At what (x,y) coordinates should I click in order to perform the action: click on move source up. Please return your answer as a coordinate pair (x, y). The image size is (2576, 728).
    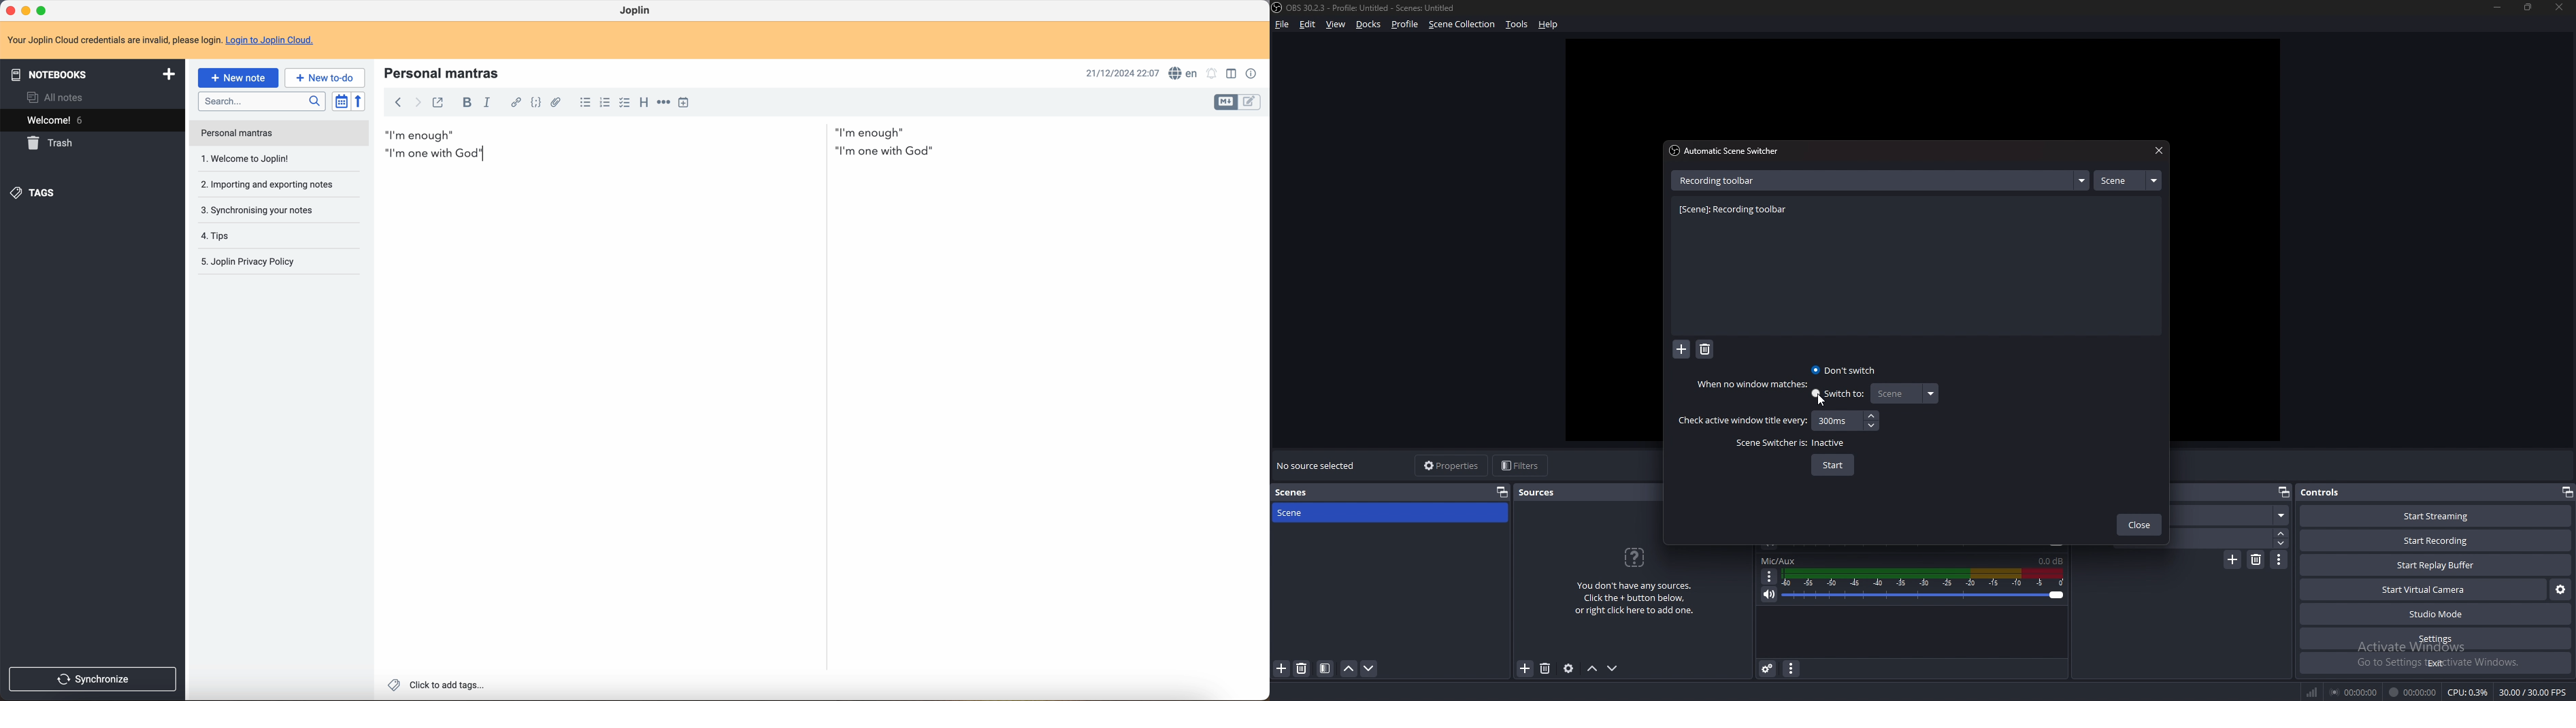
    Looking at the image, I should click on (1592, 669).